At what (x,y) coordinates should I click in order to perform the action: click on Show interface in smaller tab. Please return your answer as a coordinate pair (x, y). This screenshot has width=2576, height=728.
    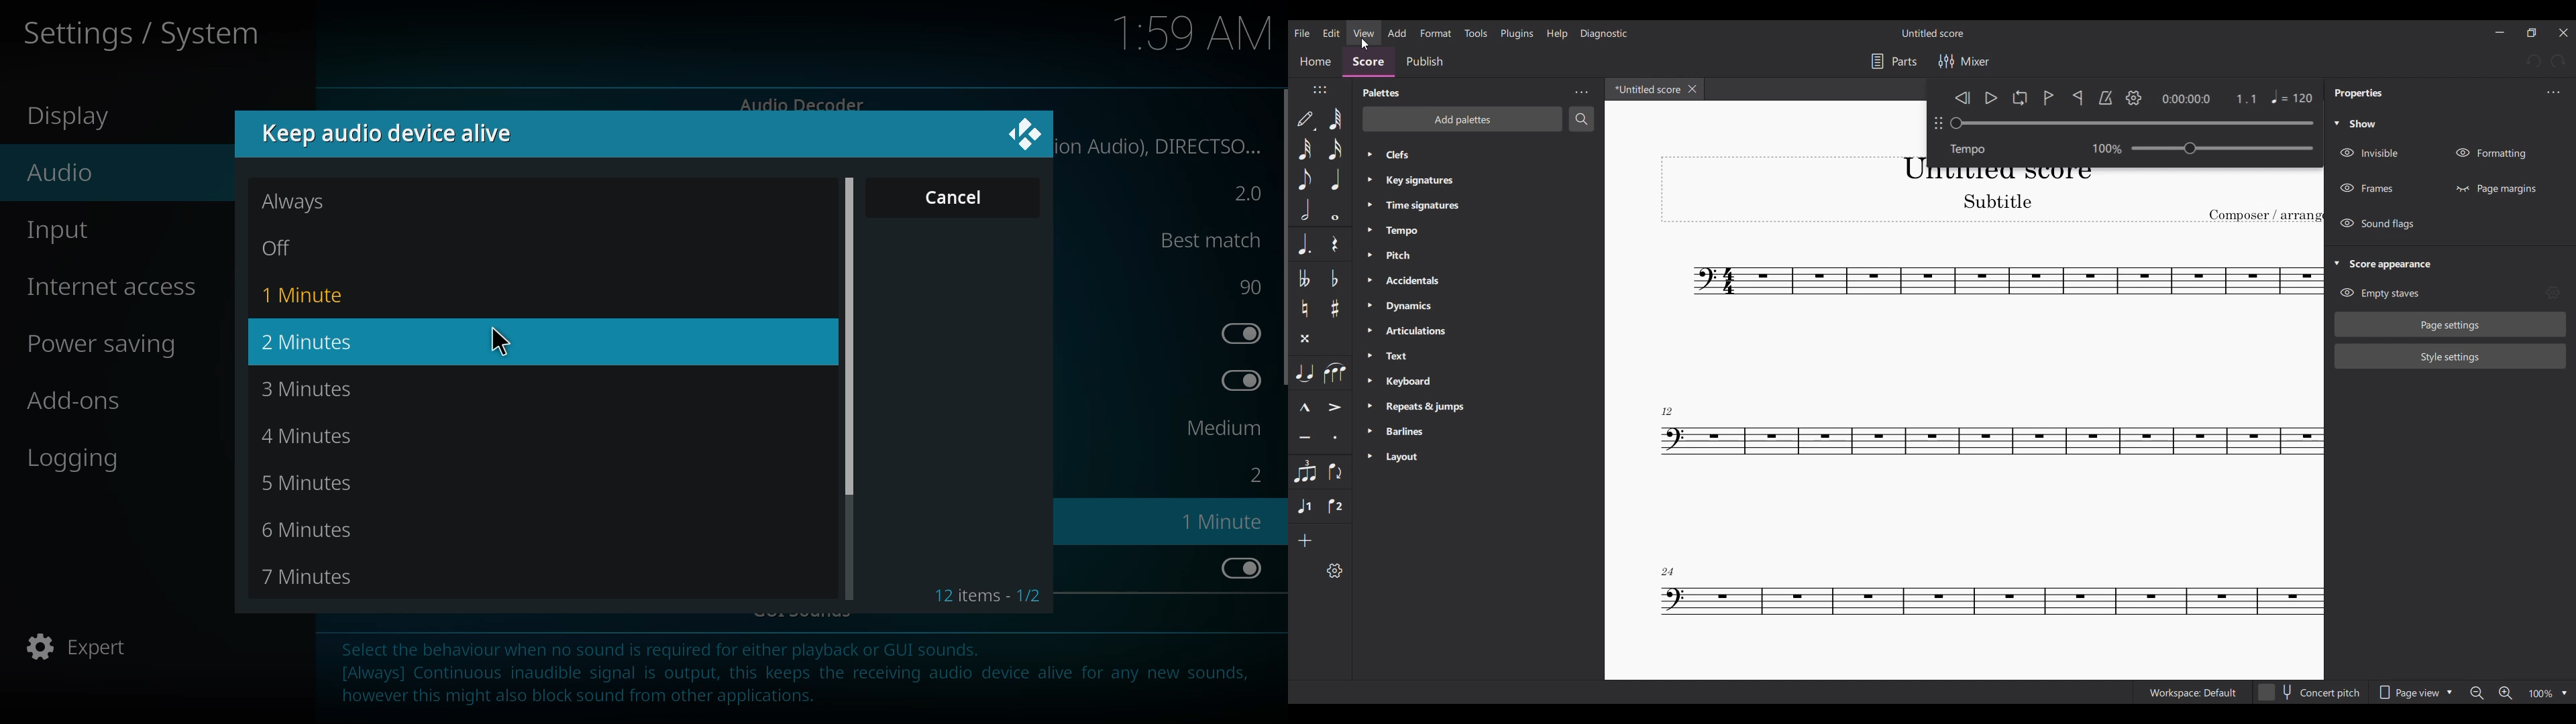
    Looking at the image, I should click on (2531, 32).